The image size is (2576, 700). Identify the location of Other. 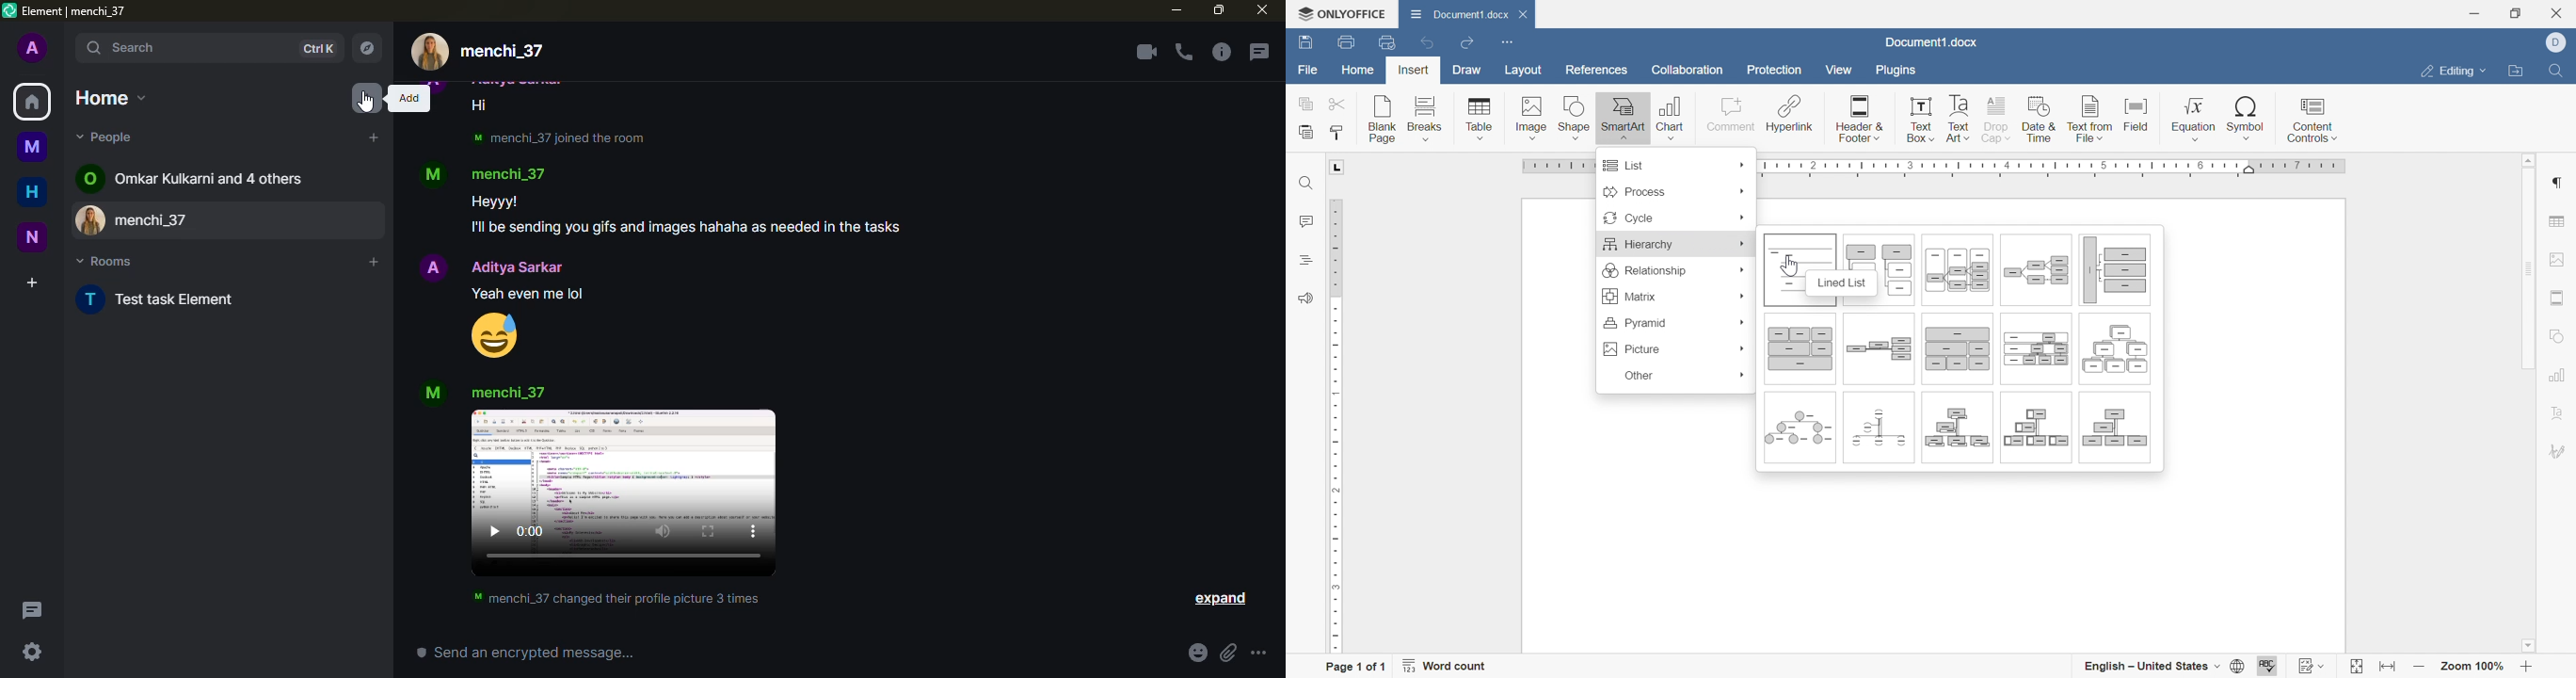
(1639, 376).